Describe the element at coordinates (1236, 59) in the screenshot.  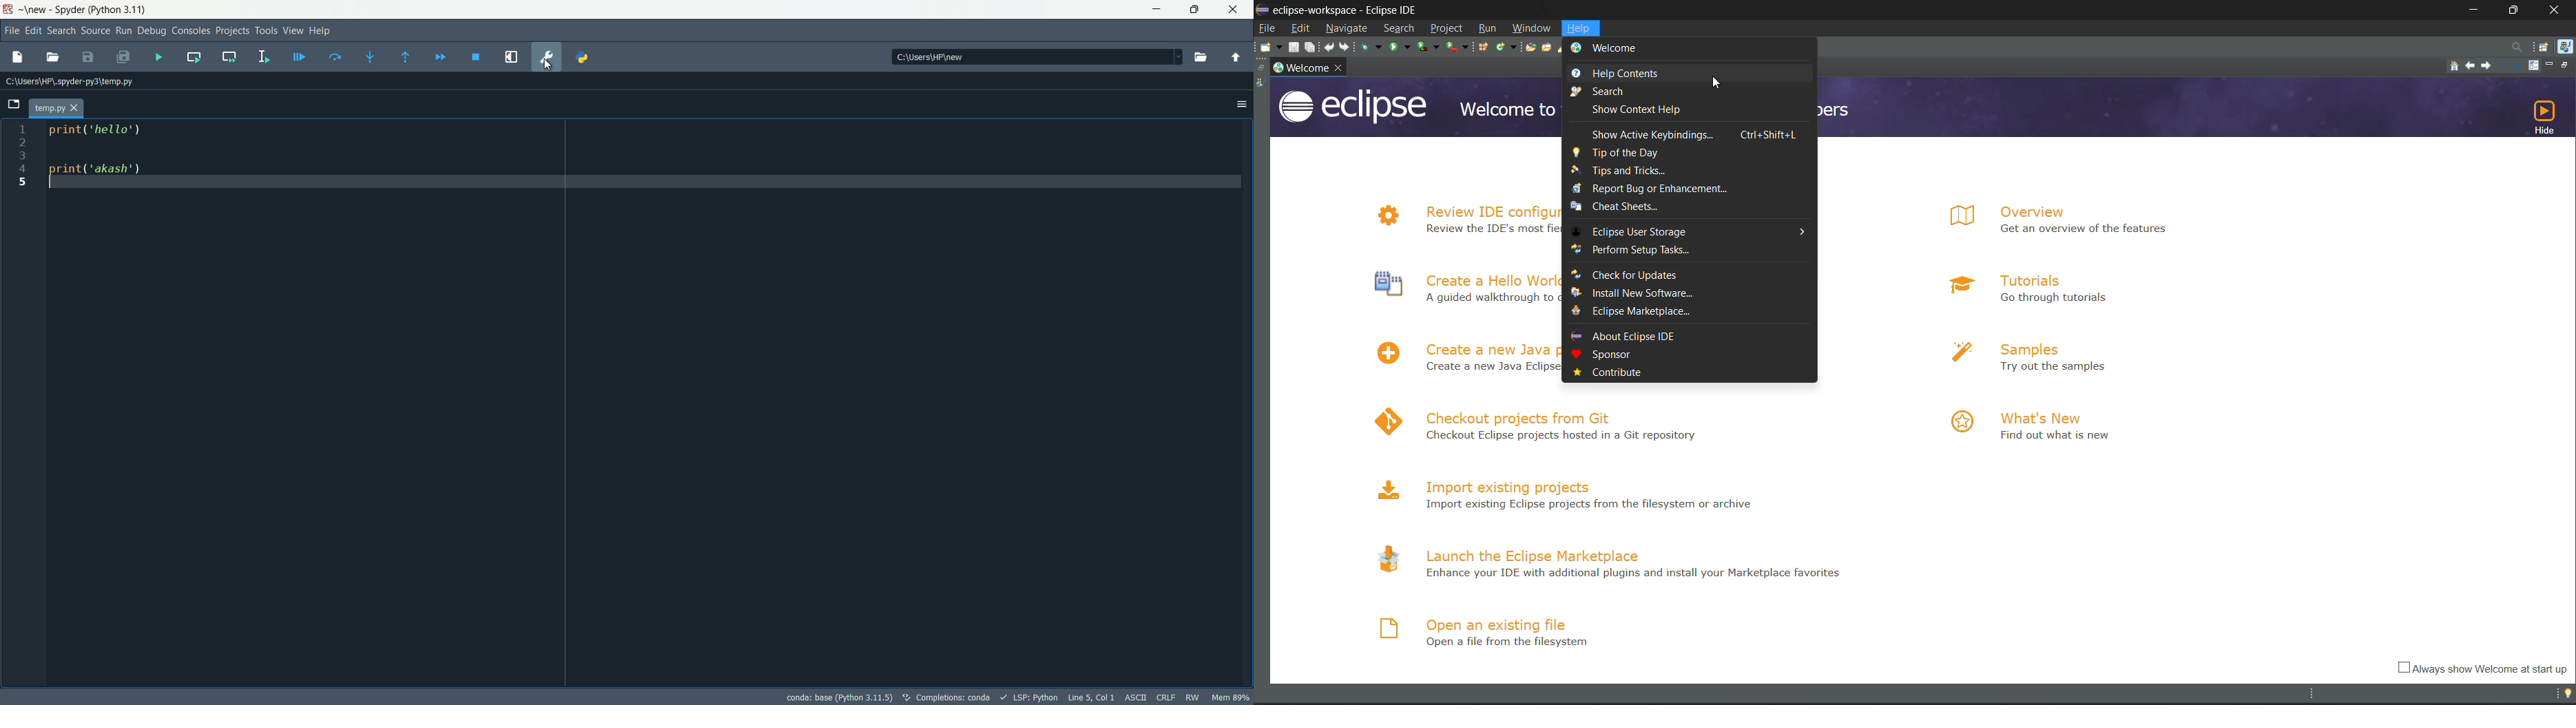
I see `parent directory` at that location.